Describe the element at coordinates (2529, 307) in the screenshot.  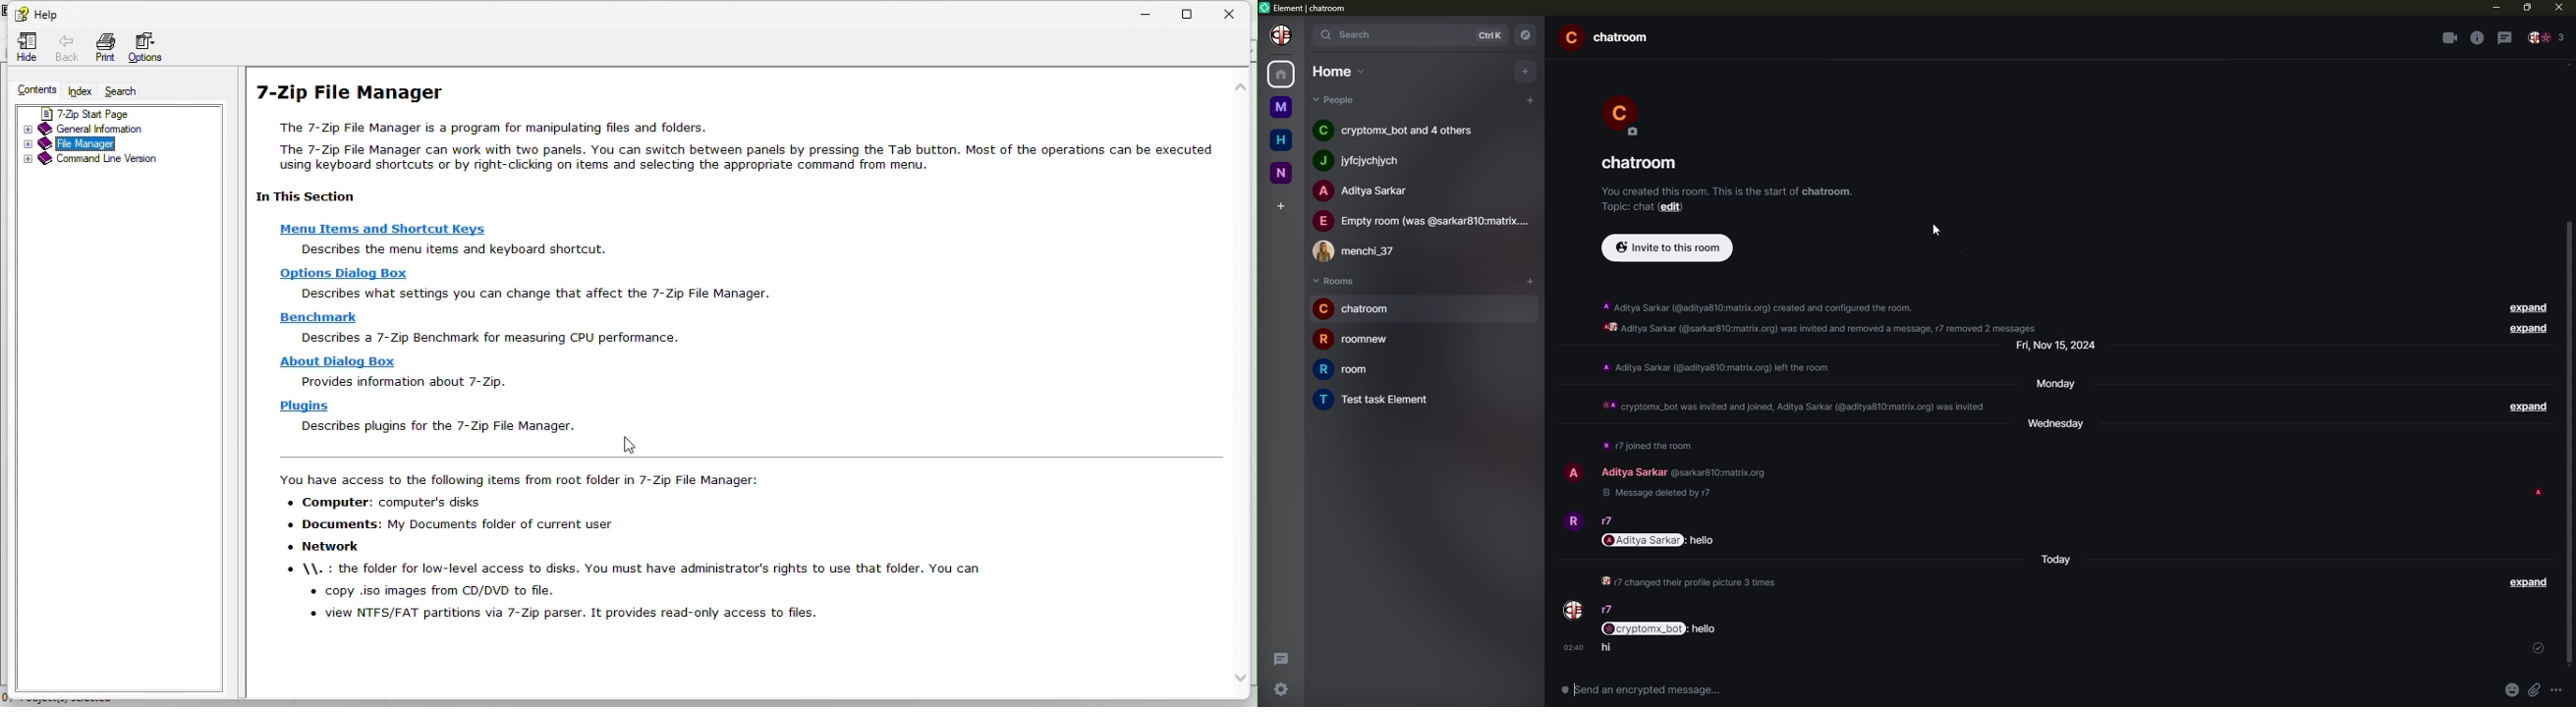
I see `expand` at that location.